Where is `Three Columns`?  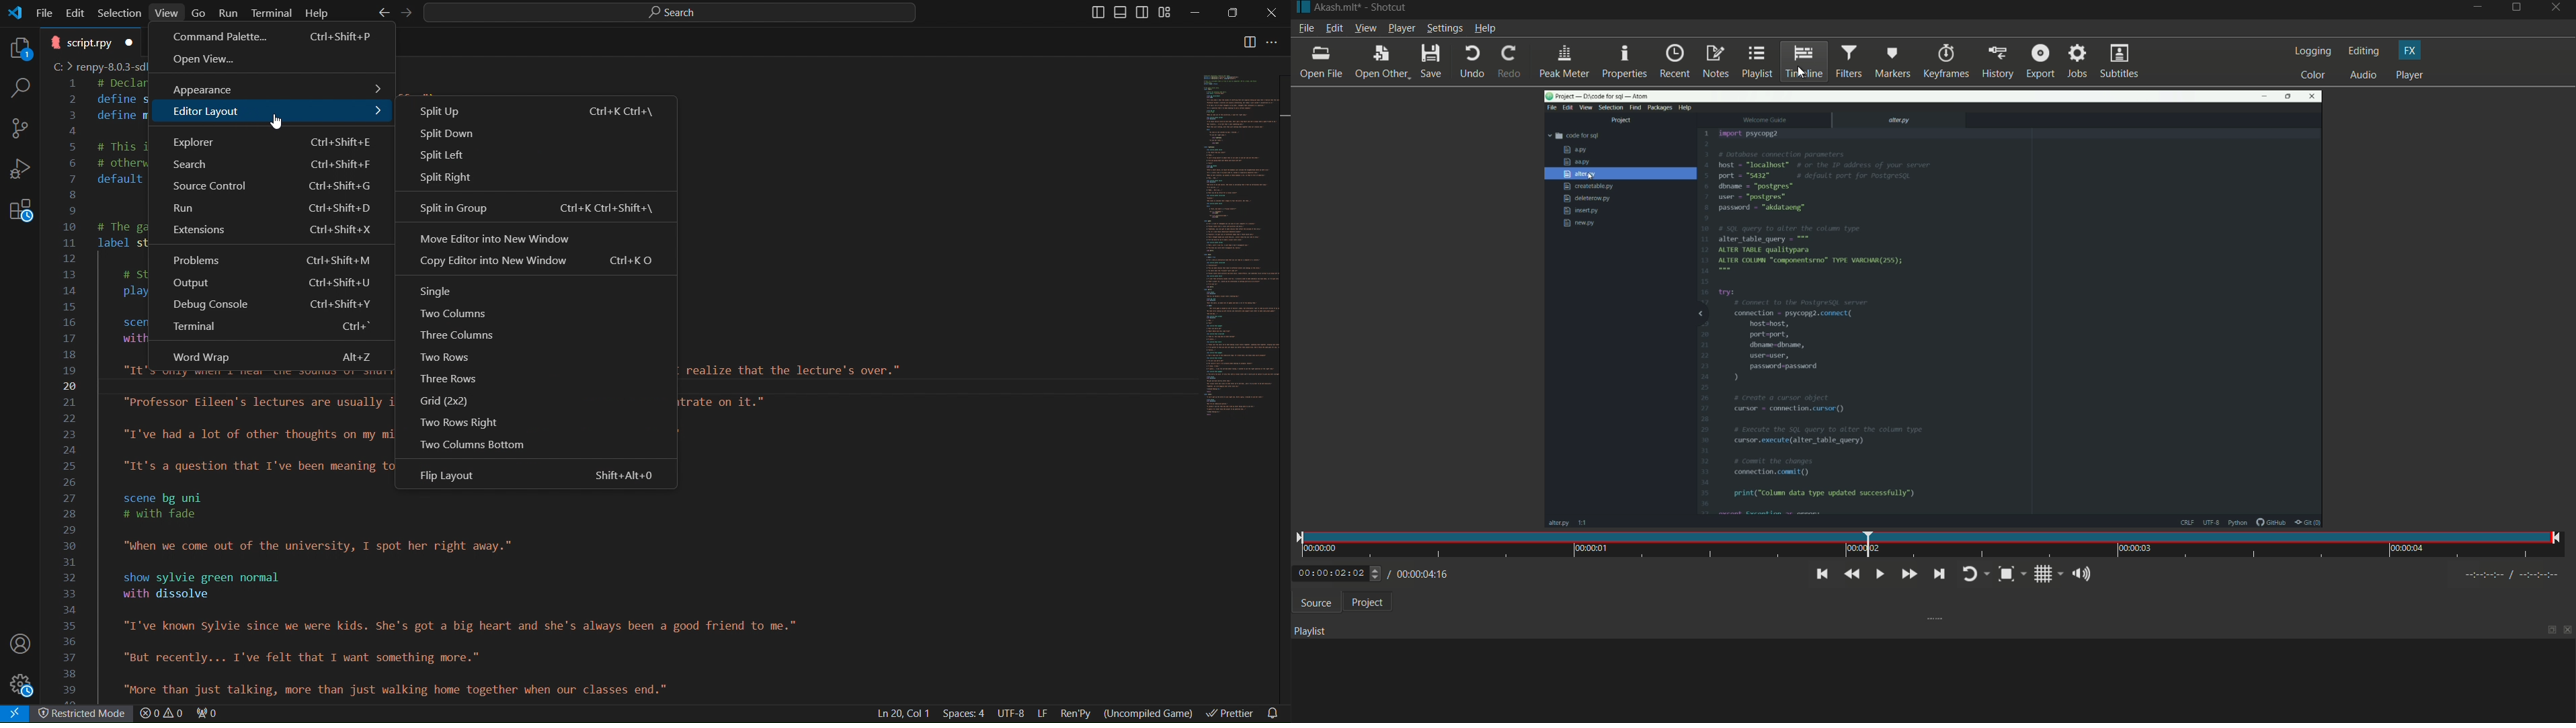 Three Columns is located at coordinates (462, 335).